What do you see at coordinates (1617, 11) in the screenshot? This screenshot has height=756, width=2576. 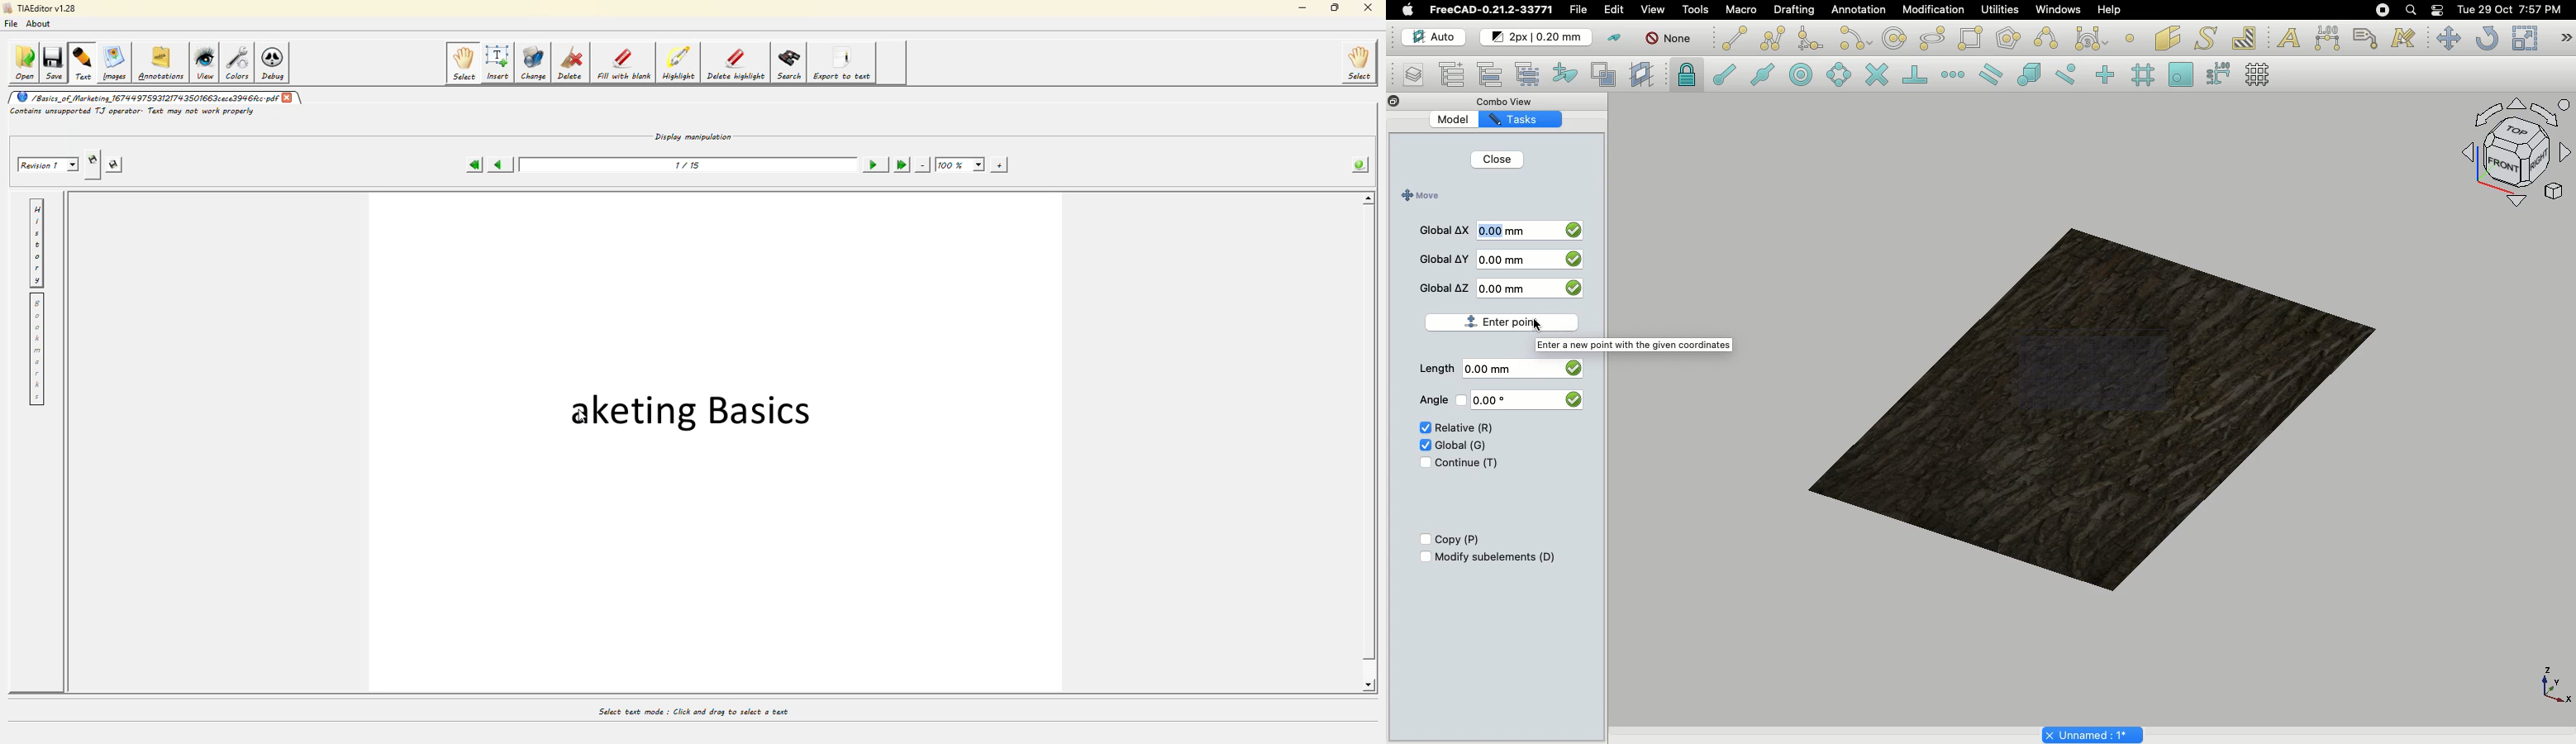 I see `Selecting edit` at bounding box center [1617, 11].